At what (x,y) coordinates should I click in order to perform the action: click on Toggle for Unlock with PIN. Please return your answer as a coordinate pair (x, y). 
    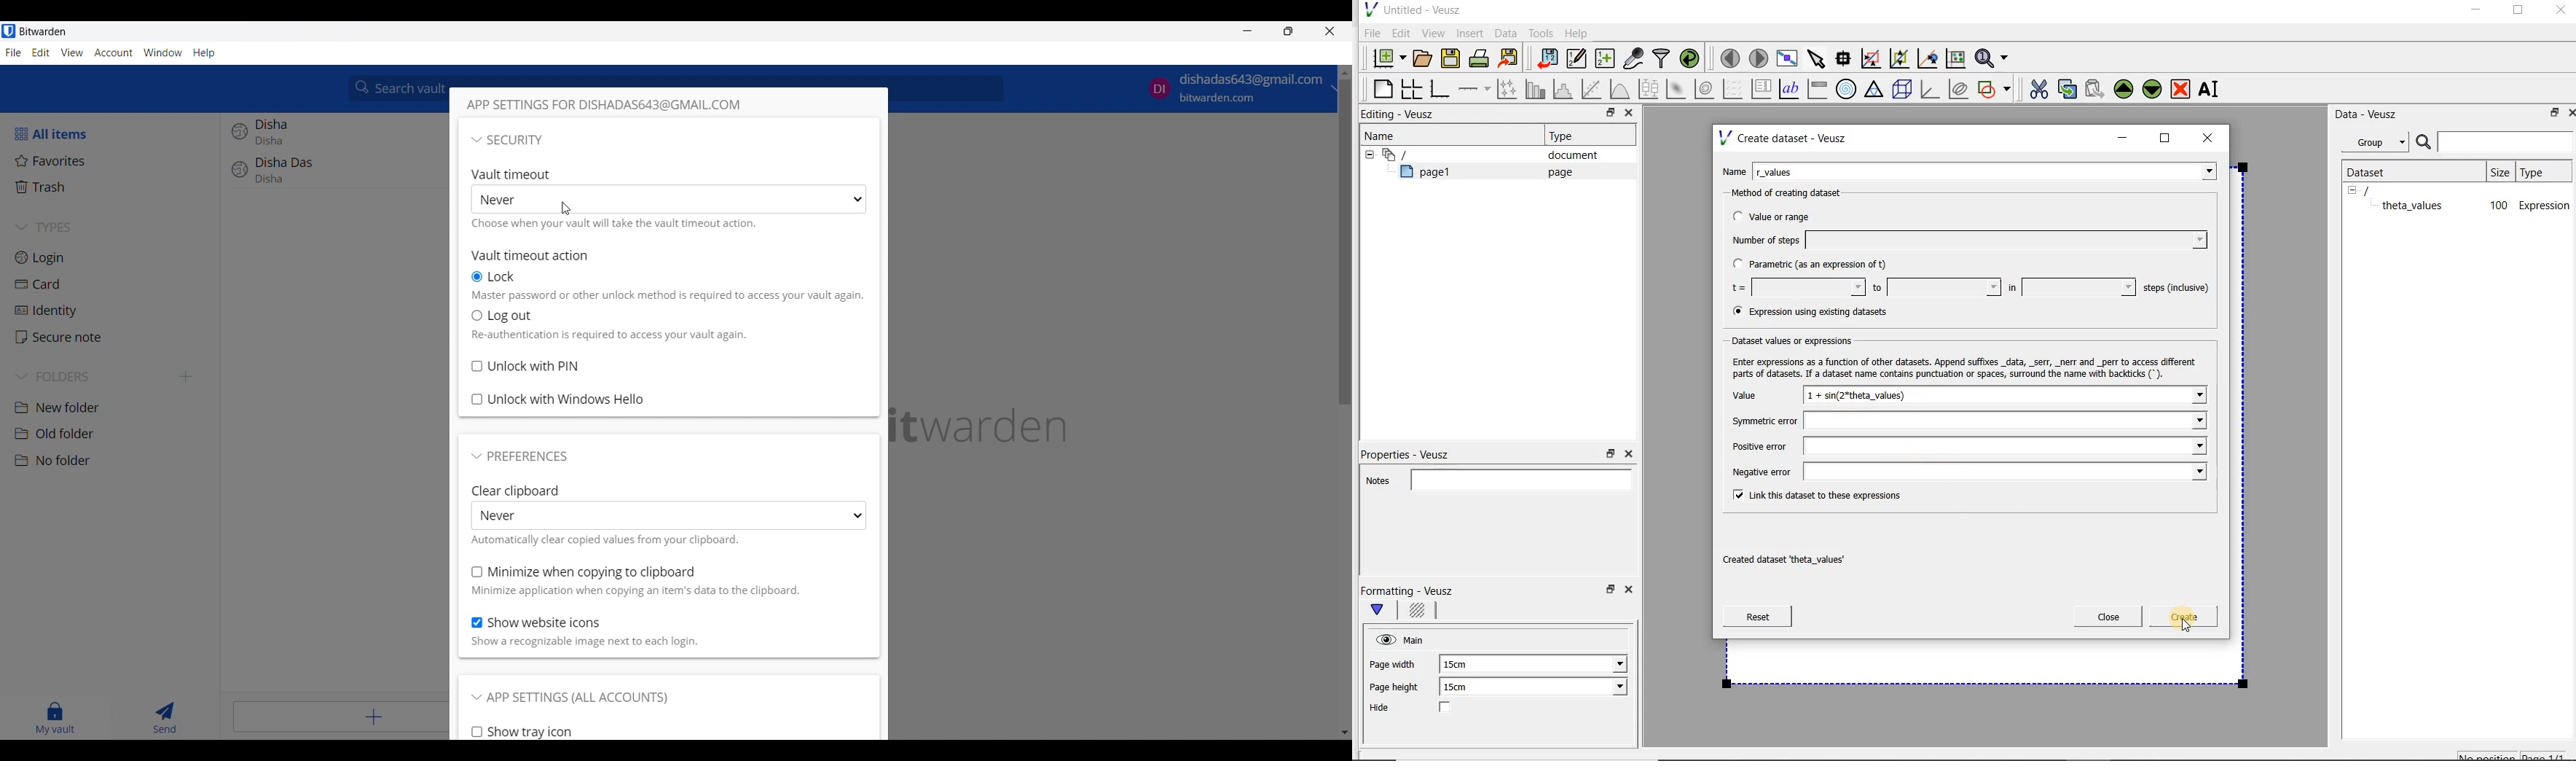
    Looking at the image, I should click on (525, 366).